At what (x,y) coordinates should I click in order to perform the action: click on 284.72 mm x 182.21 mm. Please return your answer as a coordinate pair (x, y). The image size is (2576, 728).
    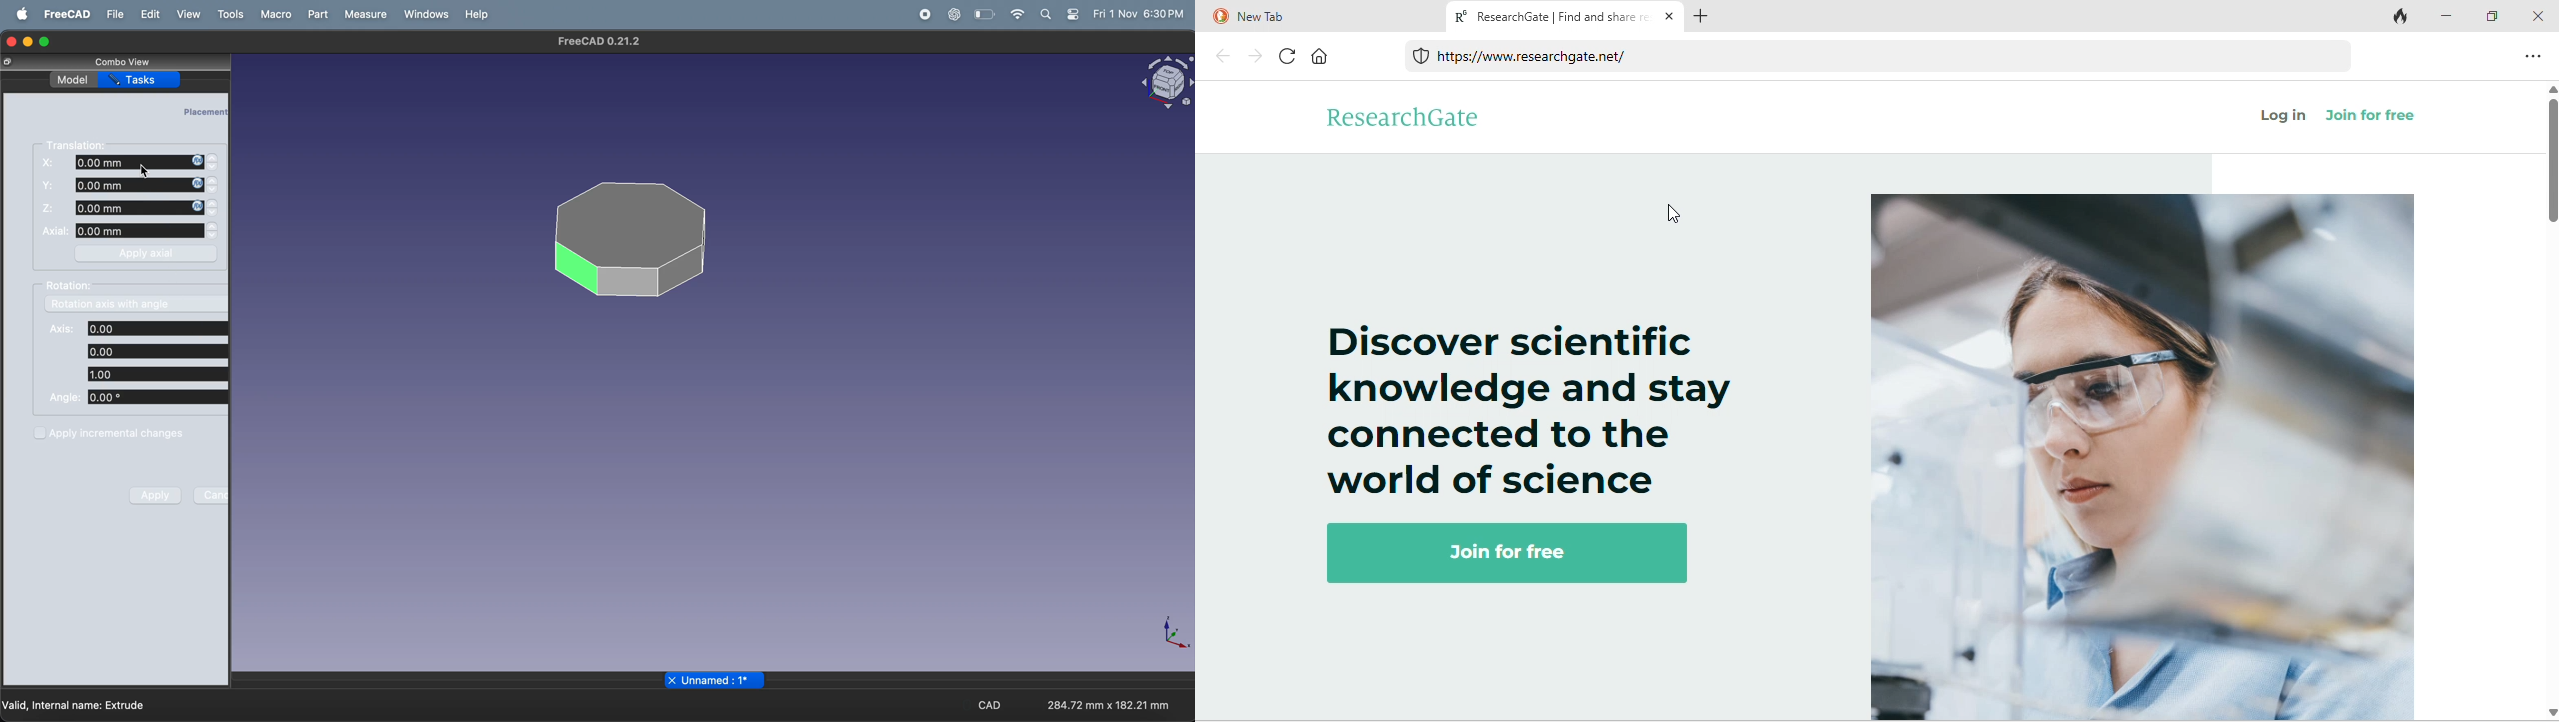
    Looking at the image, I should click on (1105, 703).